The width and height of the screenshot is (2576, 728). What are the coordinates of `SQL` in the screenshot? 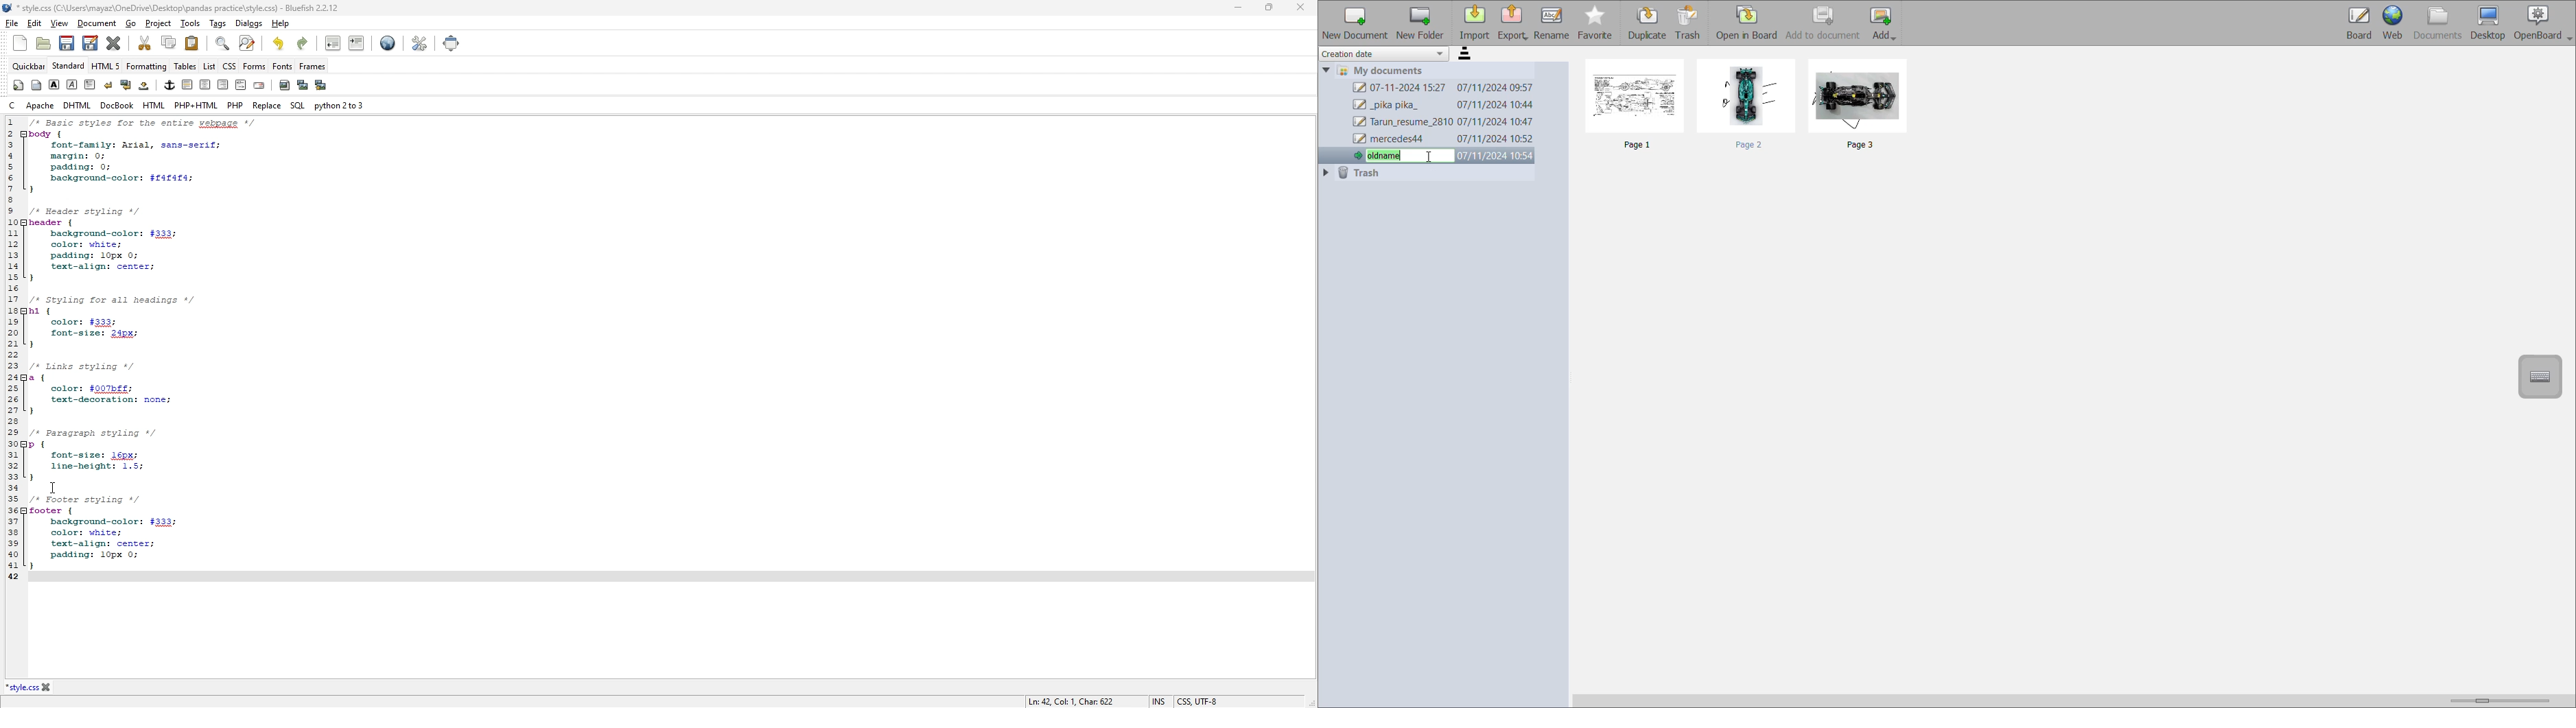 It's located at (297, 106).